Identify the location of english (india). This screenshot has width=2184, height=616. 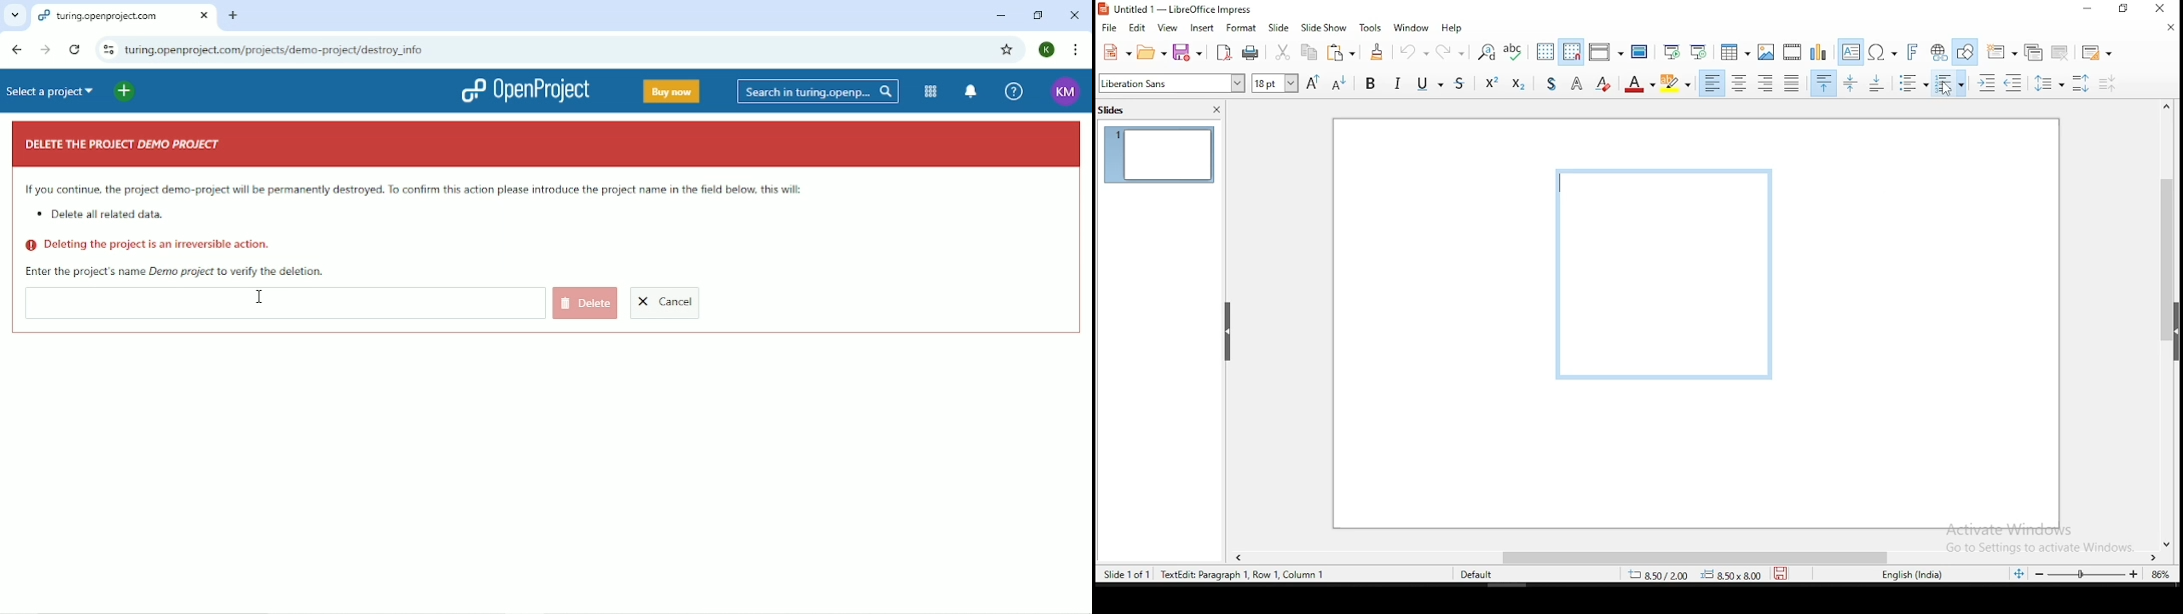
(1910, 574).